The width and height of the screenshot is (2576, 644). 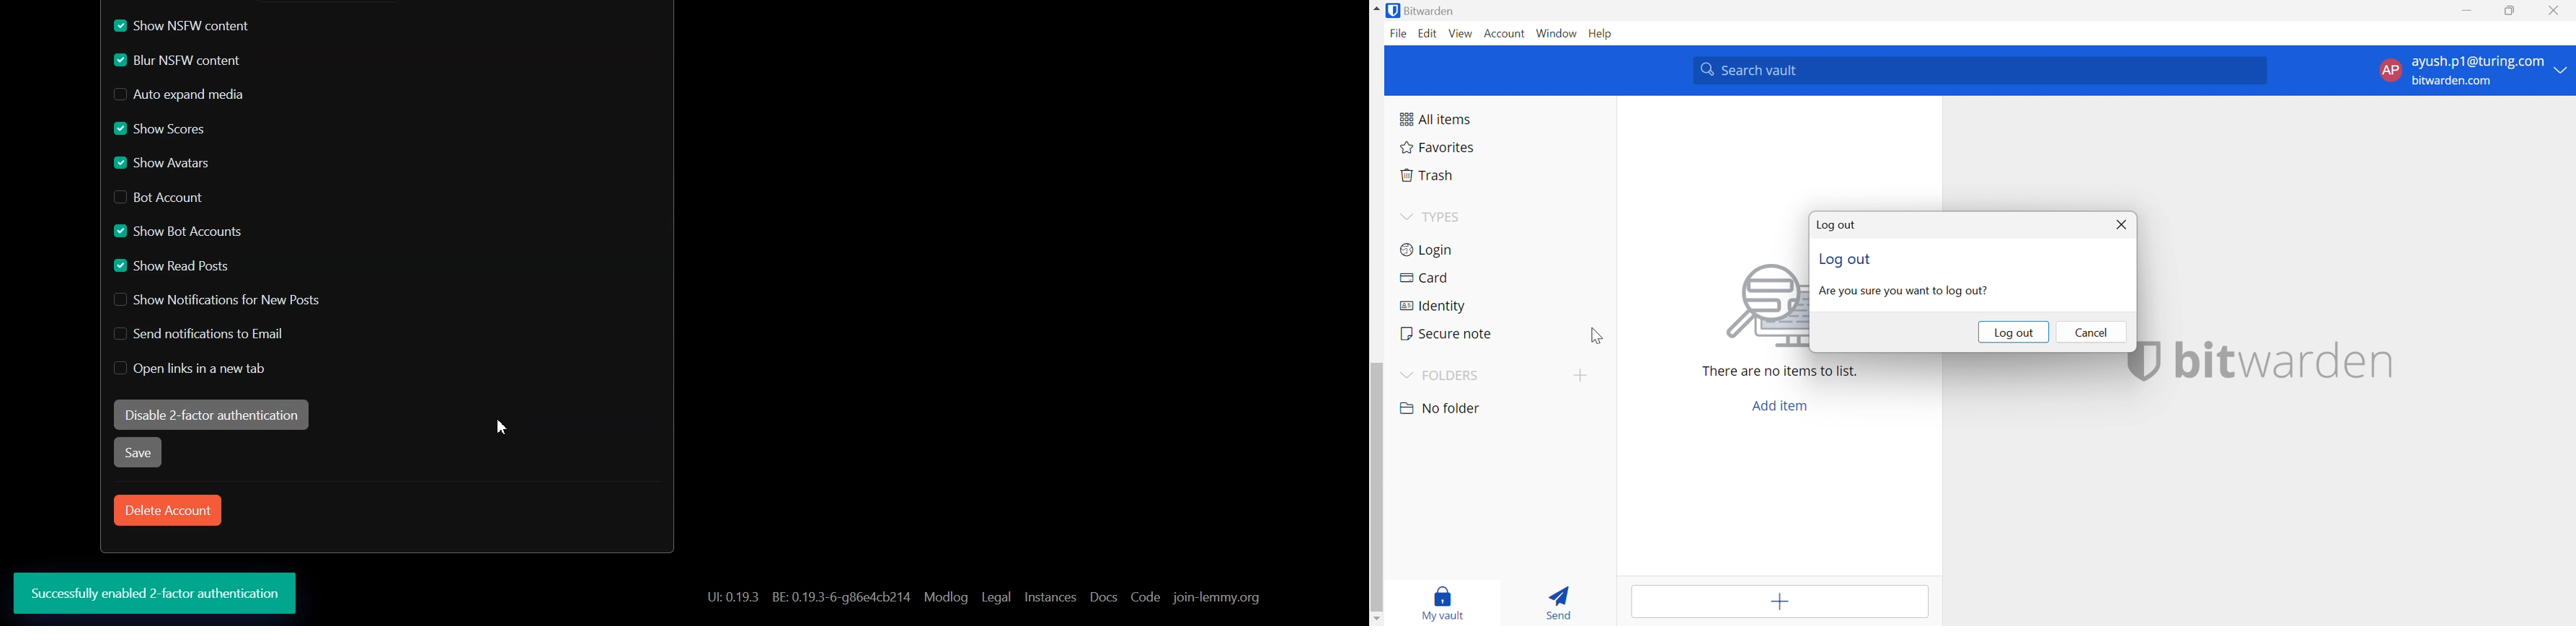 What do you see at coordinates (1442, 408) in the screenshot?
I see `No folder` at bounding box center [1442, 408].